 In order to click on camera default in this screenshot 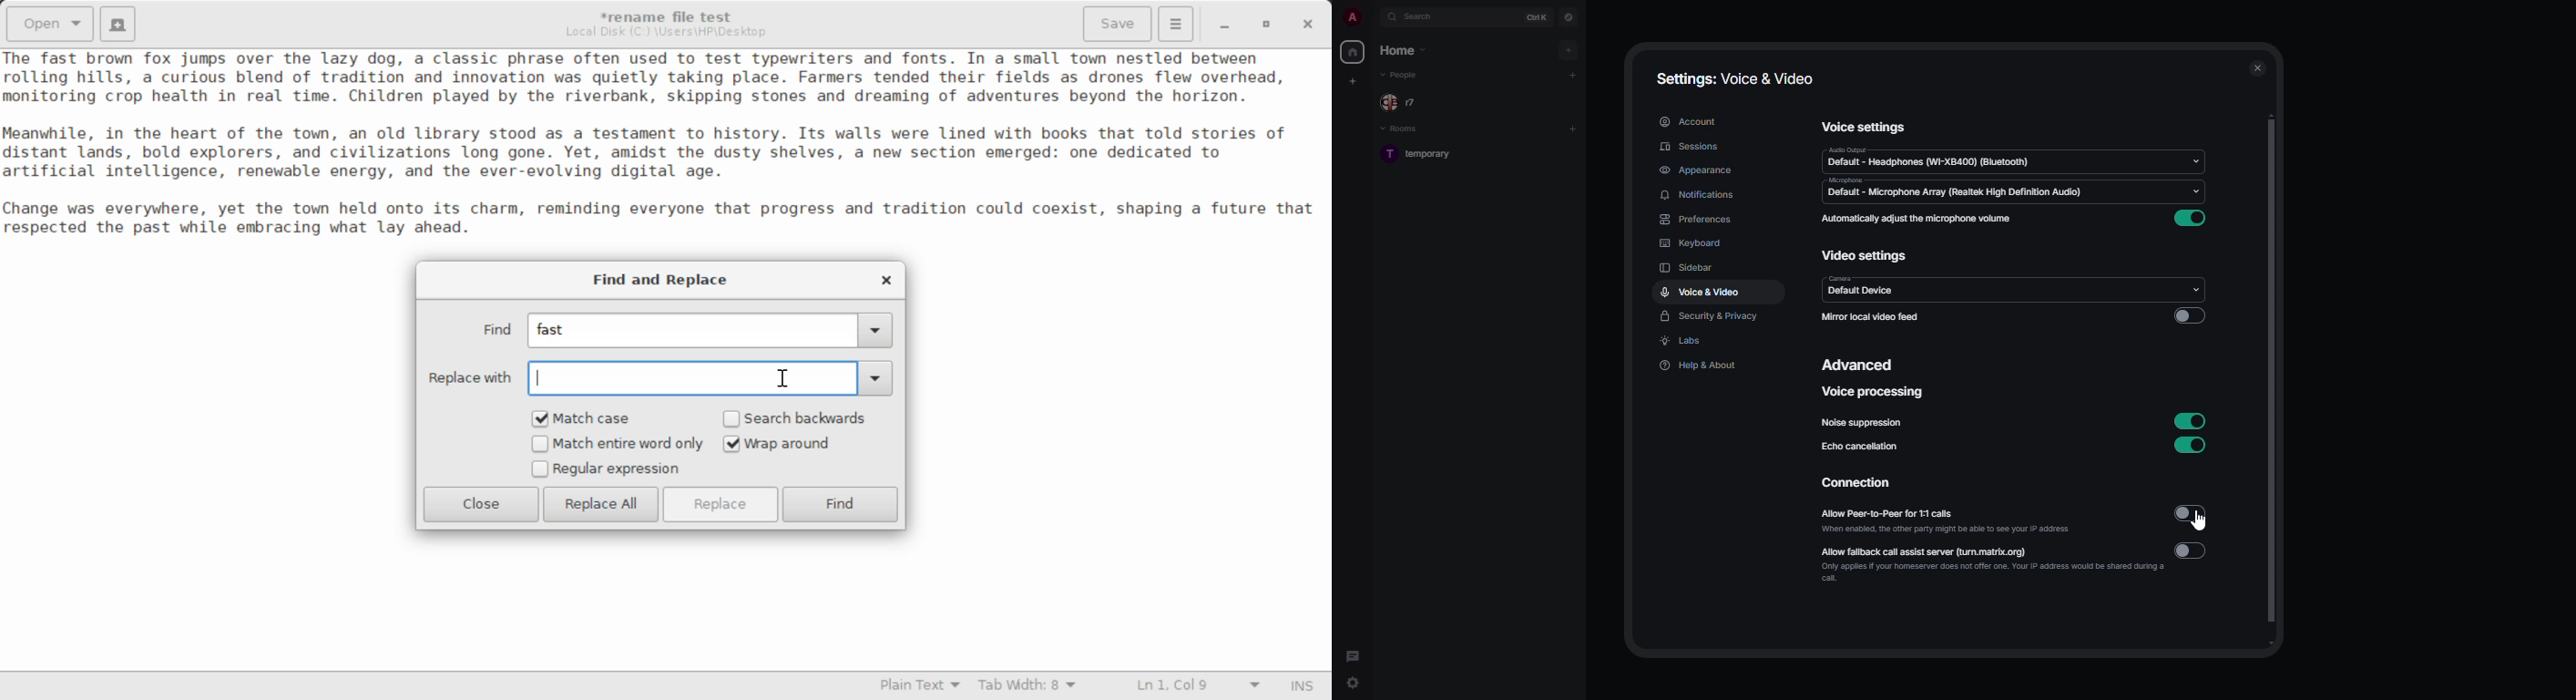, I will do `click(1865, 287)`.